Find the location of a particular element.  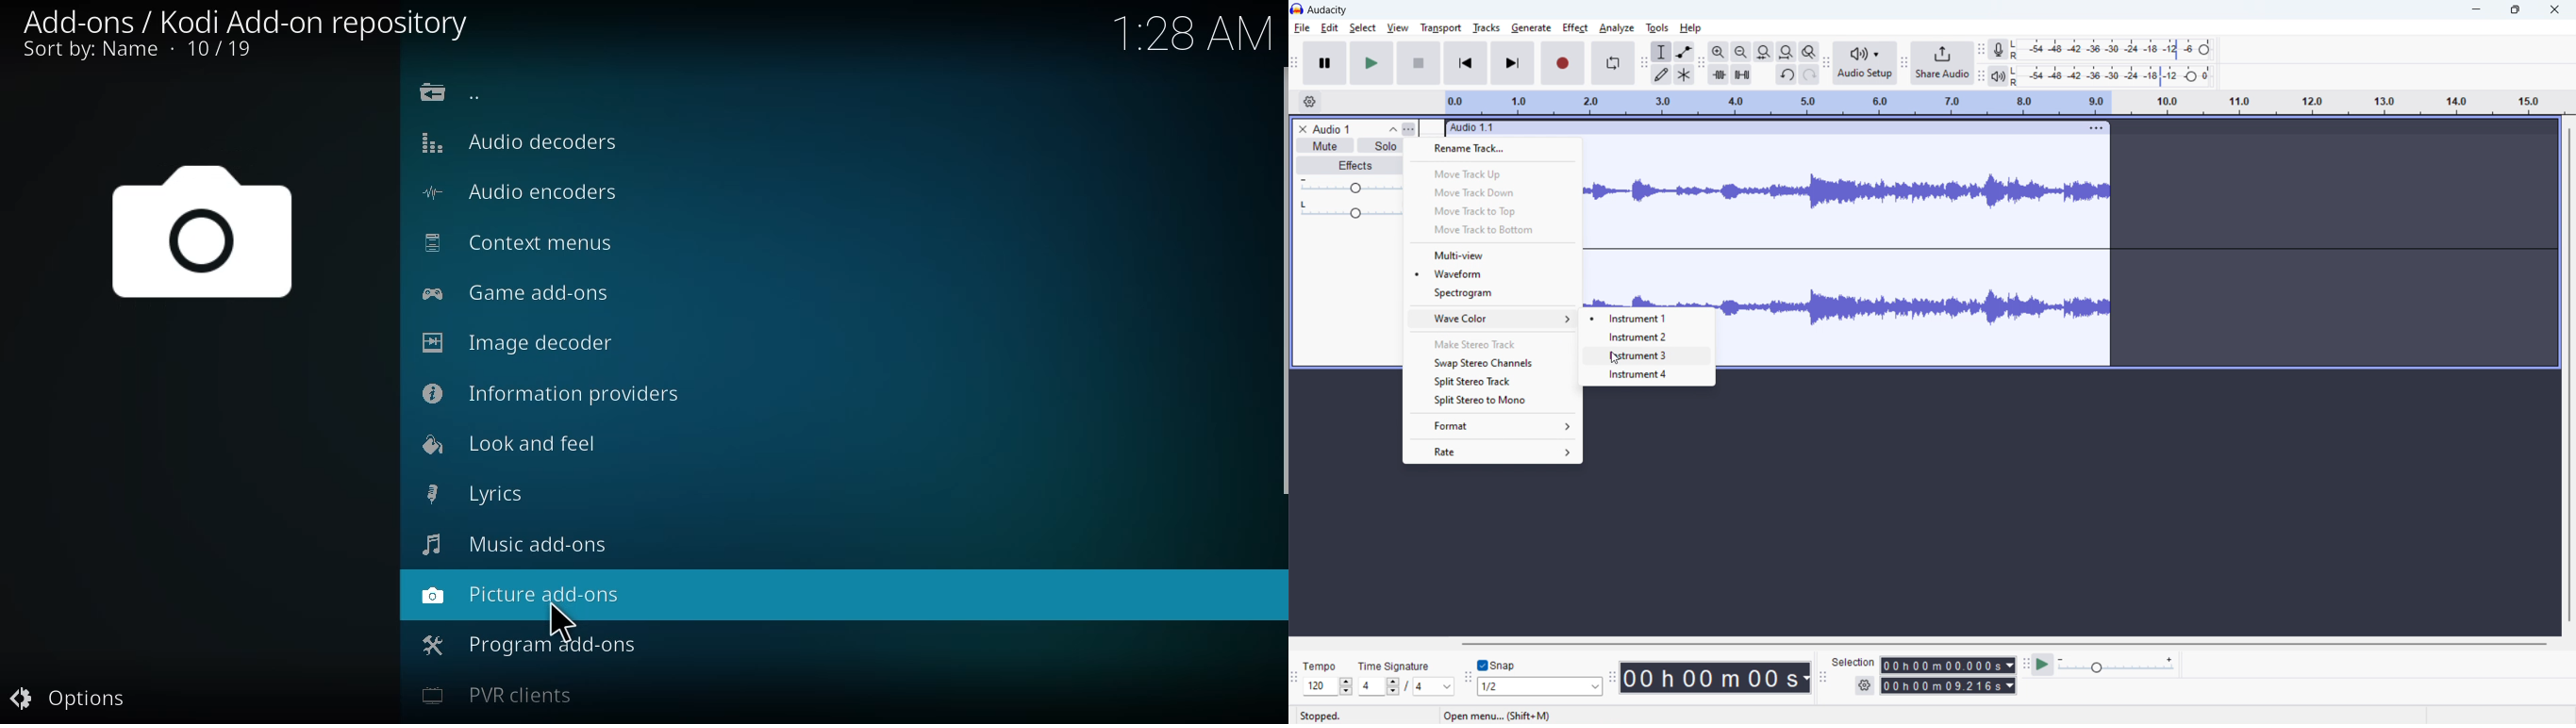

selection tool is located at coordinates (1661, 51).